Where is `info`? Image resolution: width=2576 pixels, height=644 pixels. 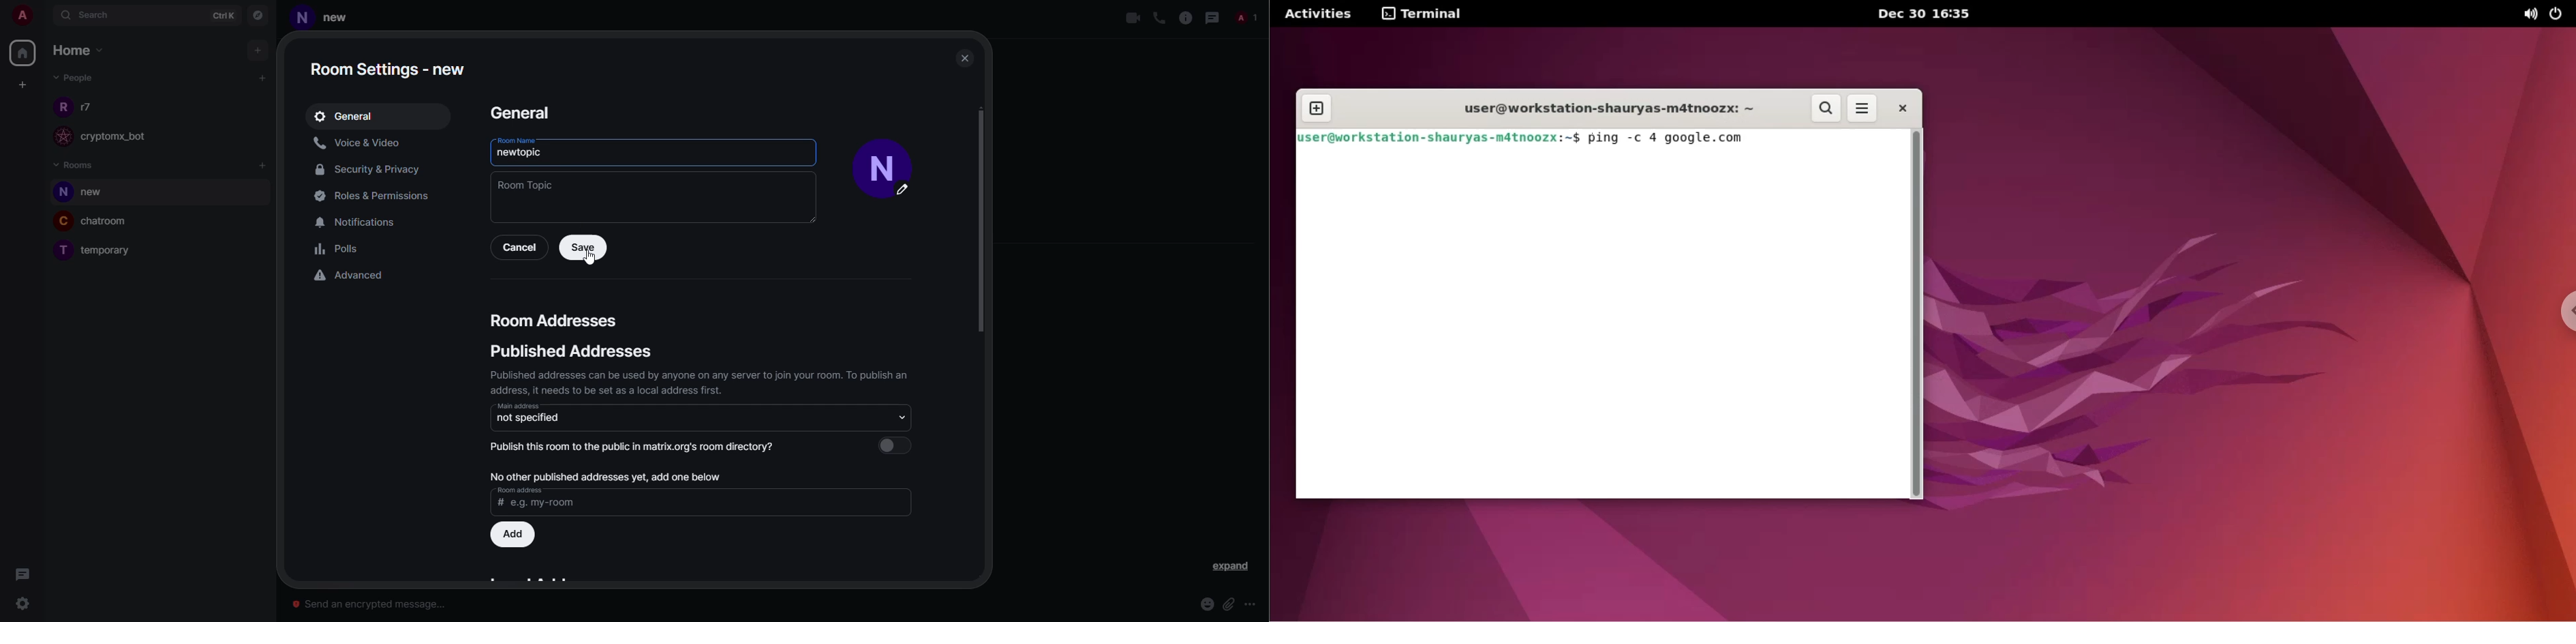
info is located at coordinates (1185, 17).